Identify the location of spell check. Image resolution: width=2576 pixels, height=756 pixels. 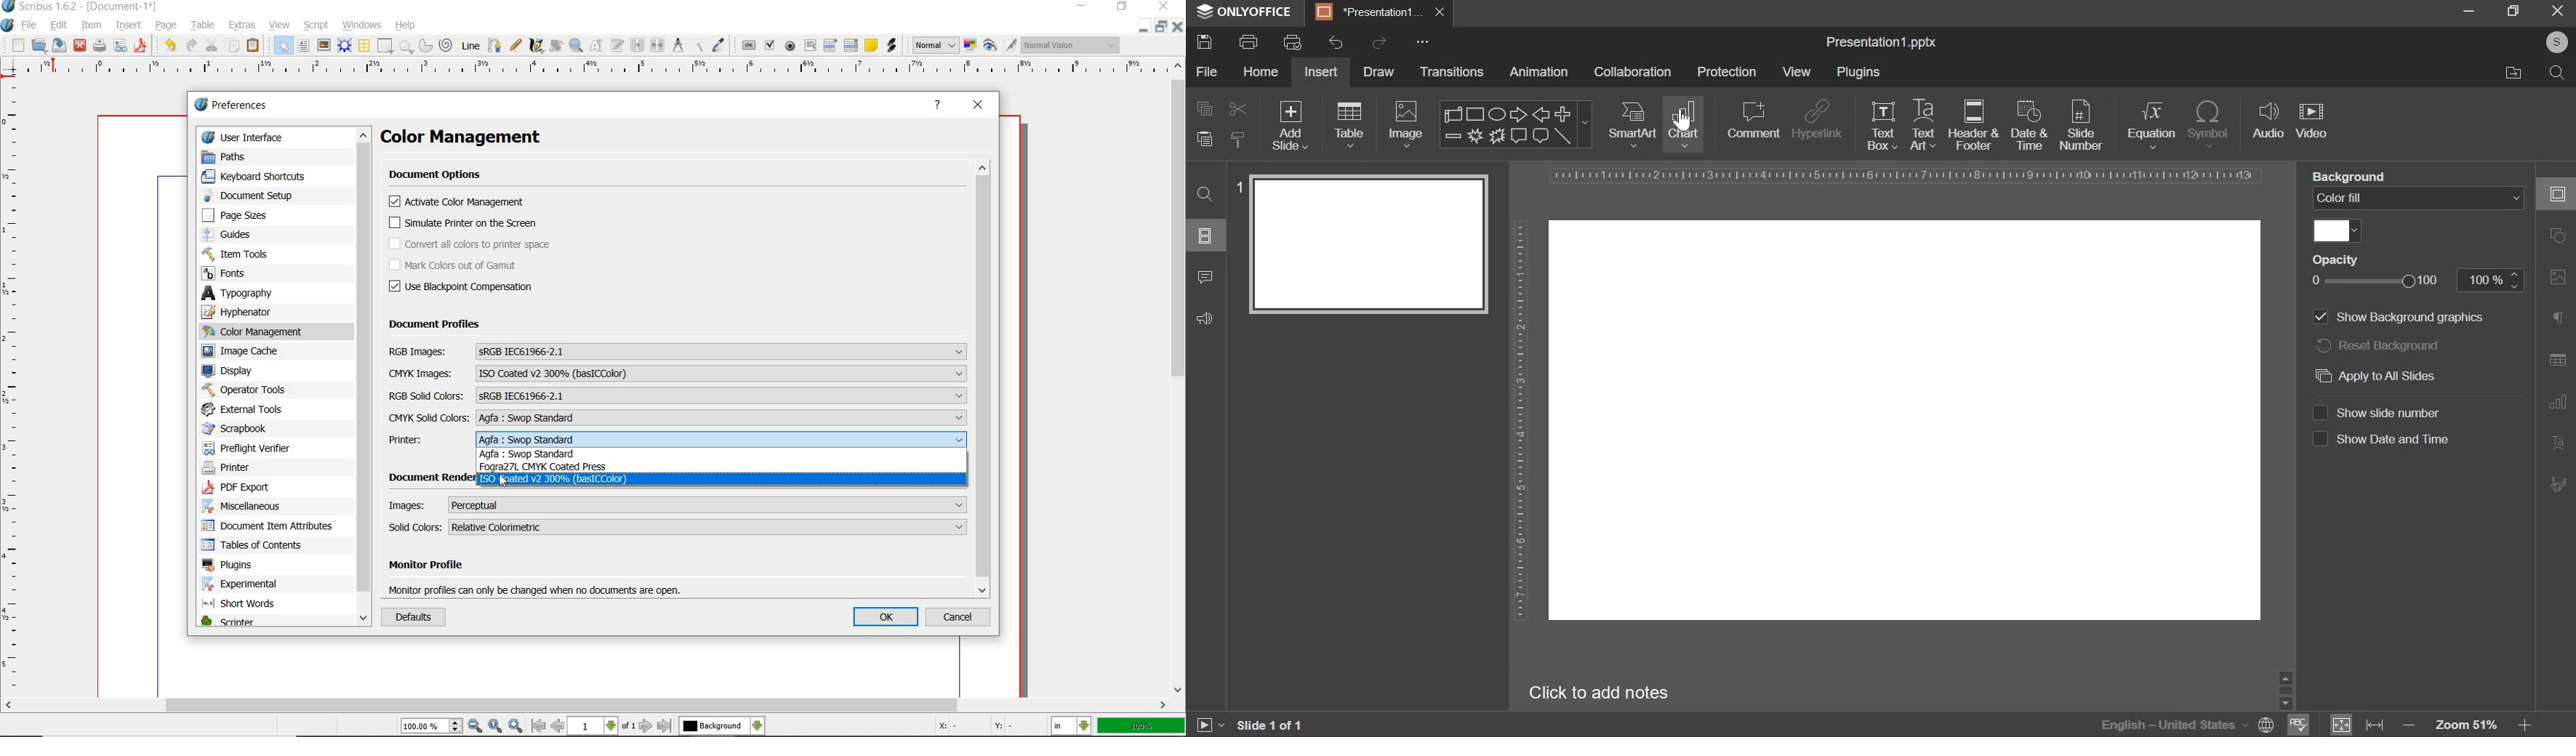
(2301, 725).